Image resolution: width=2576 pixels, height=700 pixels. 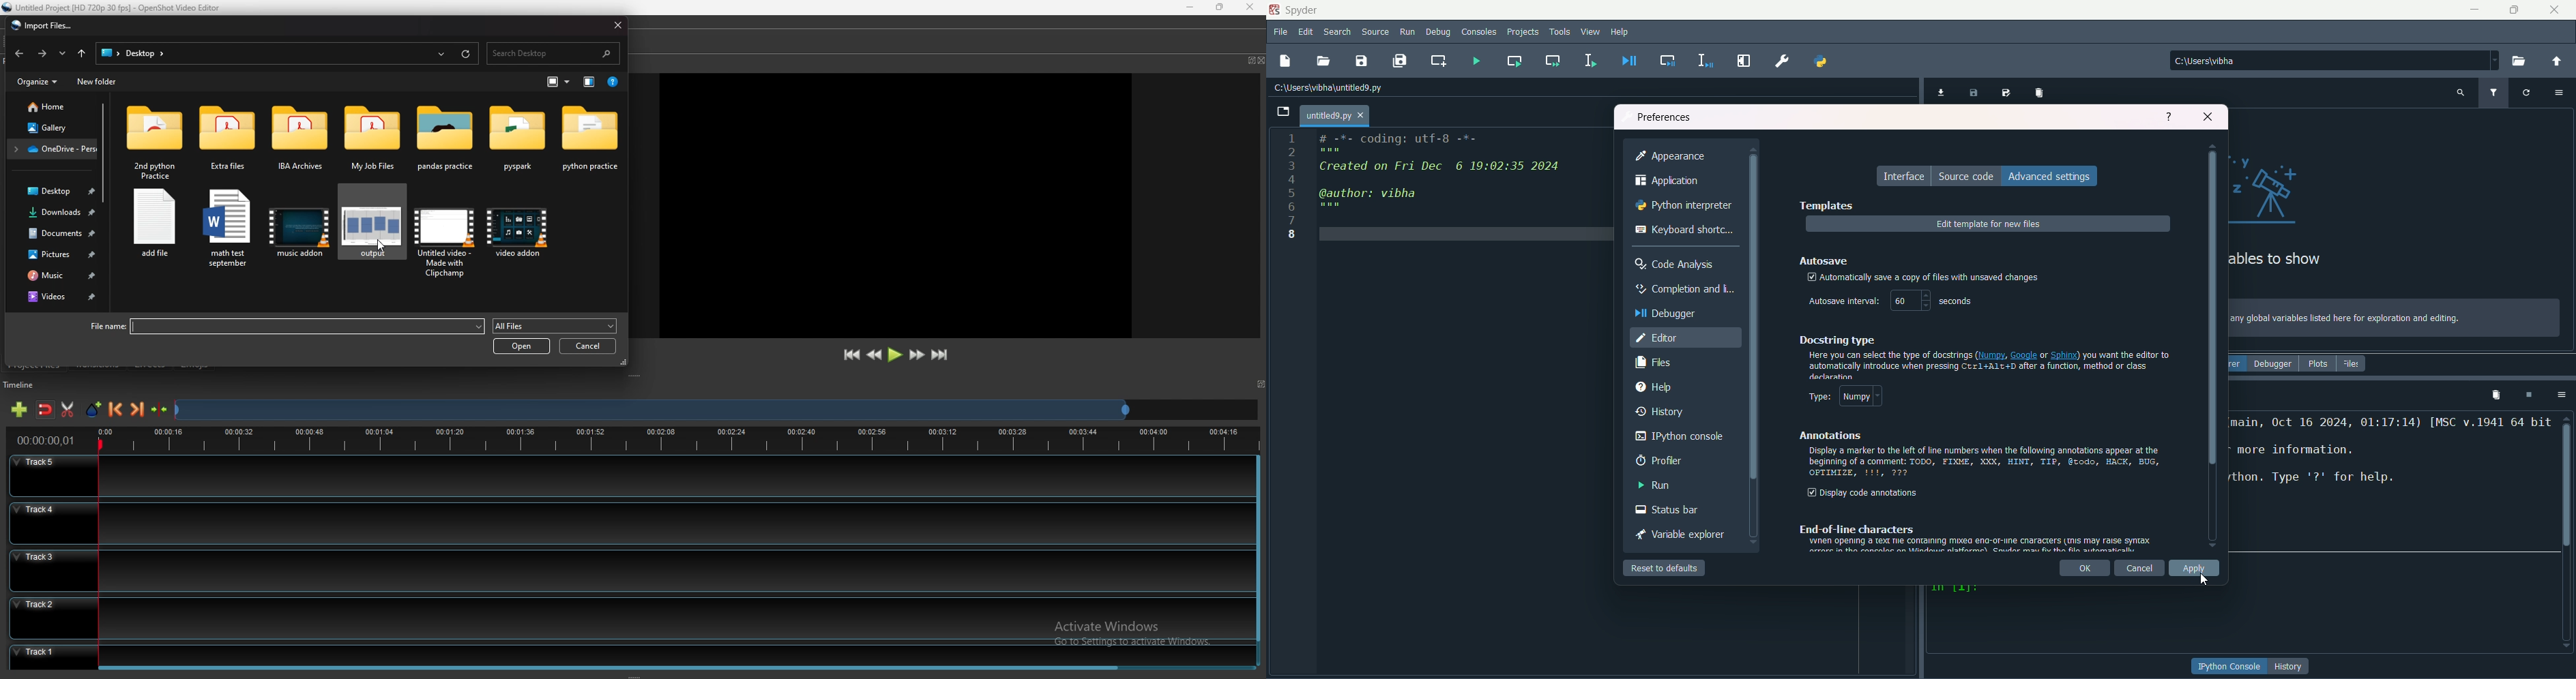 I want to click on source, so click(x=1376, y=32).